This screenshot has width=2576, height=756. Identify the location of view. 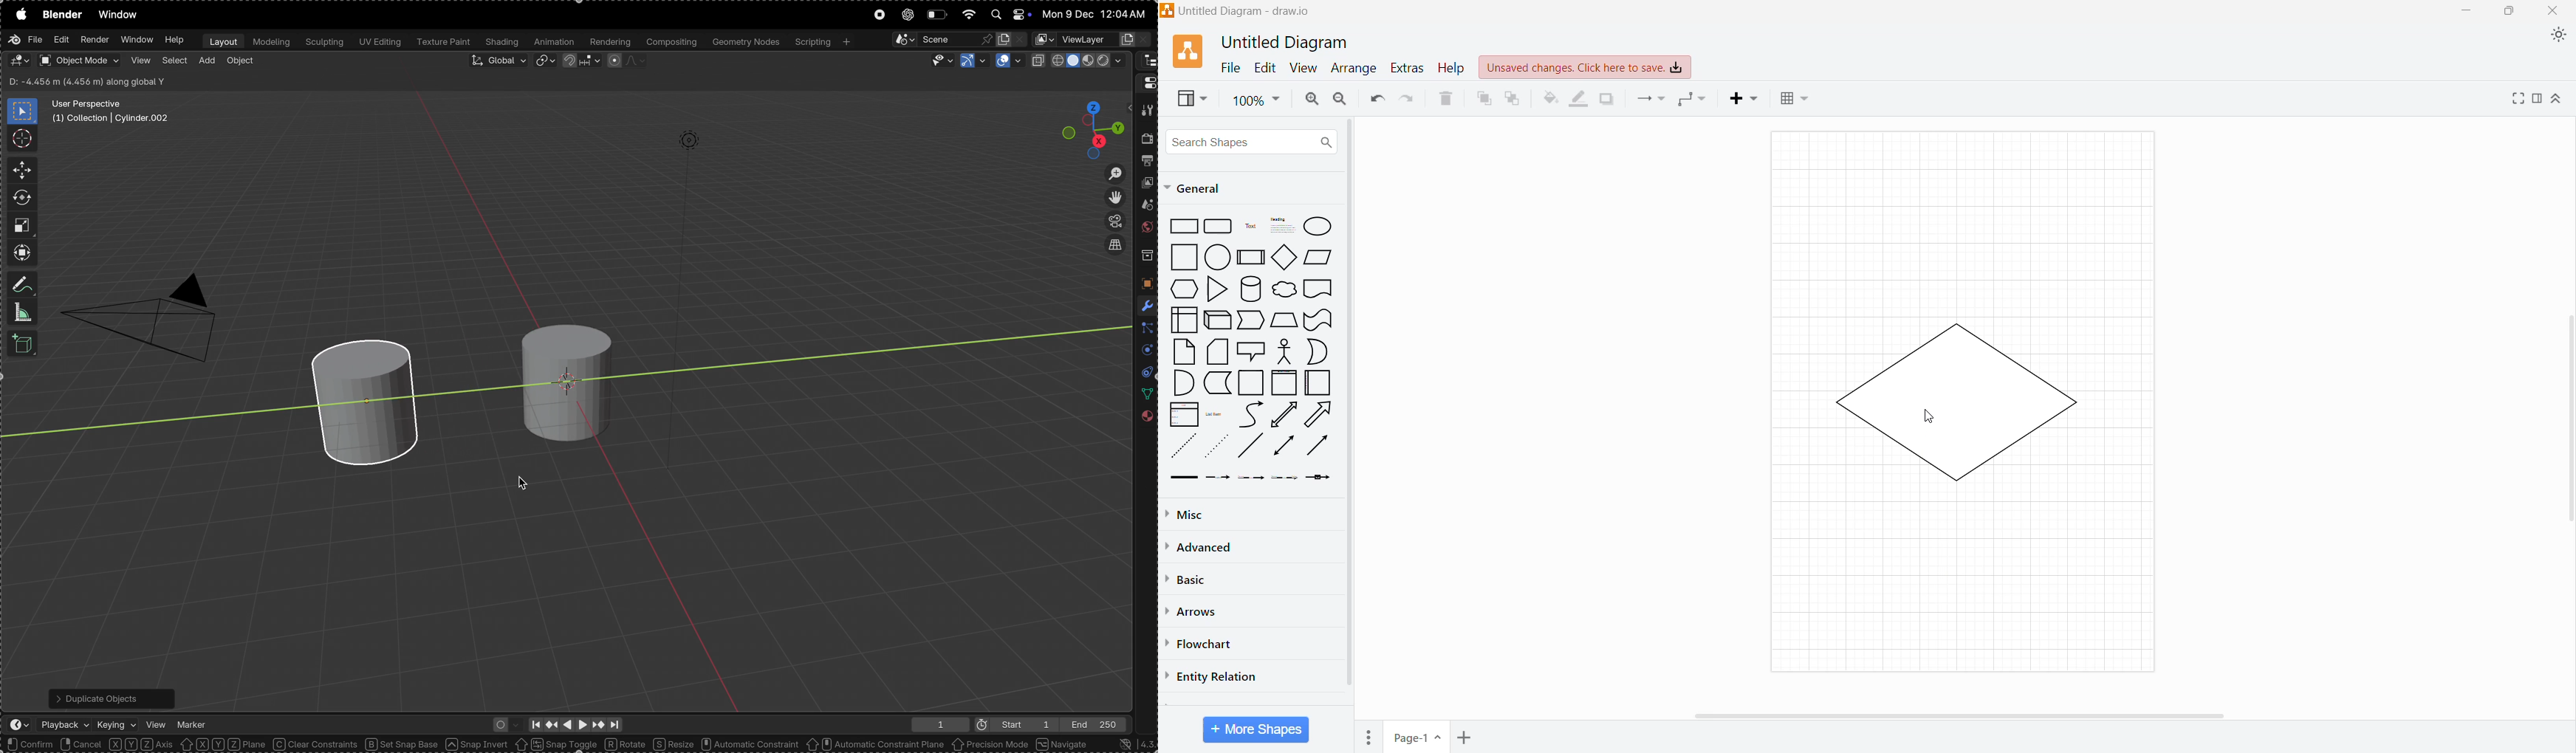
(156, 723).